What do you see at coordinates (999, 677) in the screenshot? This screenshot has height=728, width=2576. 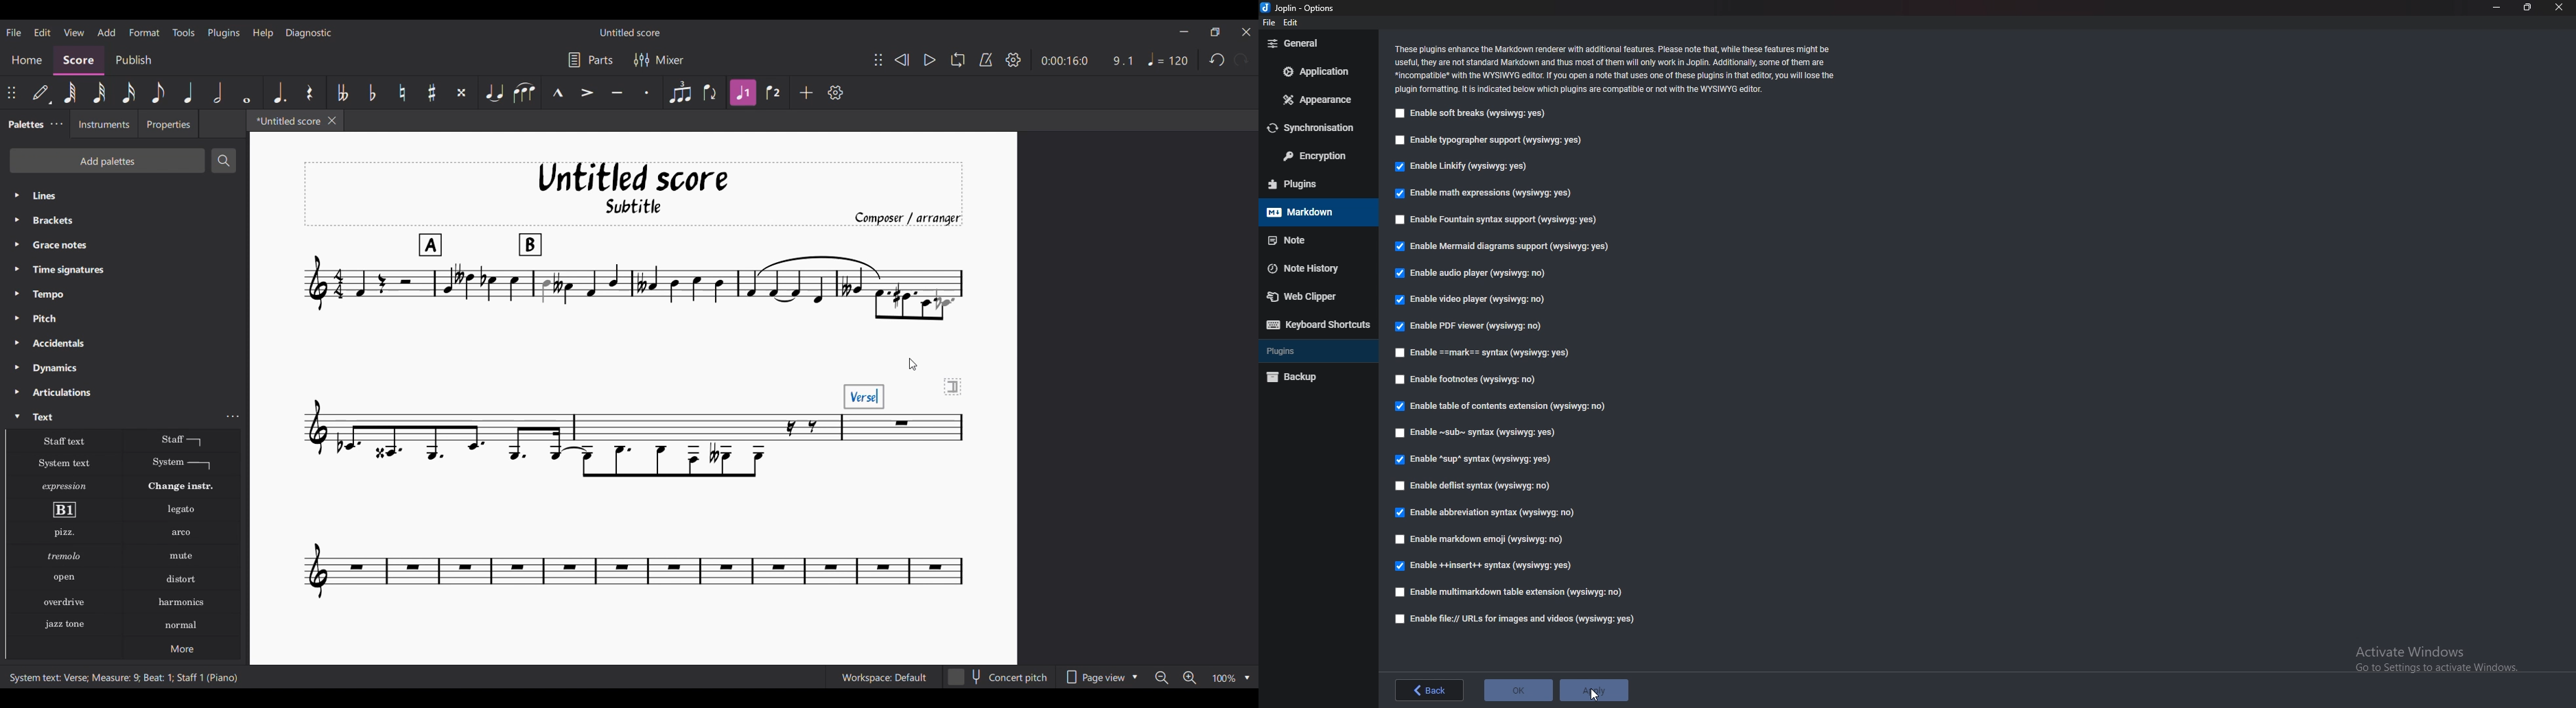 I see `Concert pitch toggle` at bounding box center [999, 677].